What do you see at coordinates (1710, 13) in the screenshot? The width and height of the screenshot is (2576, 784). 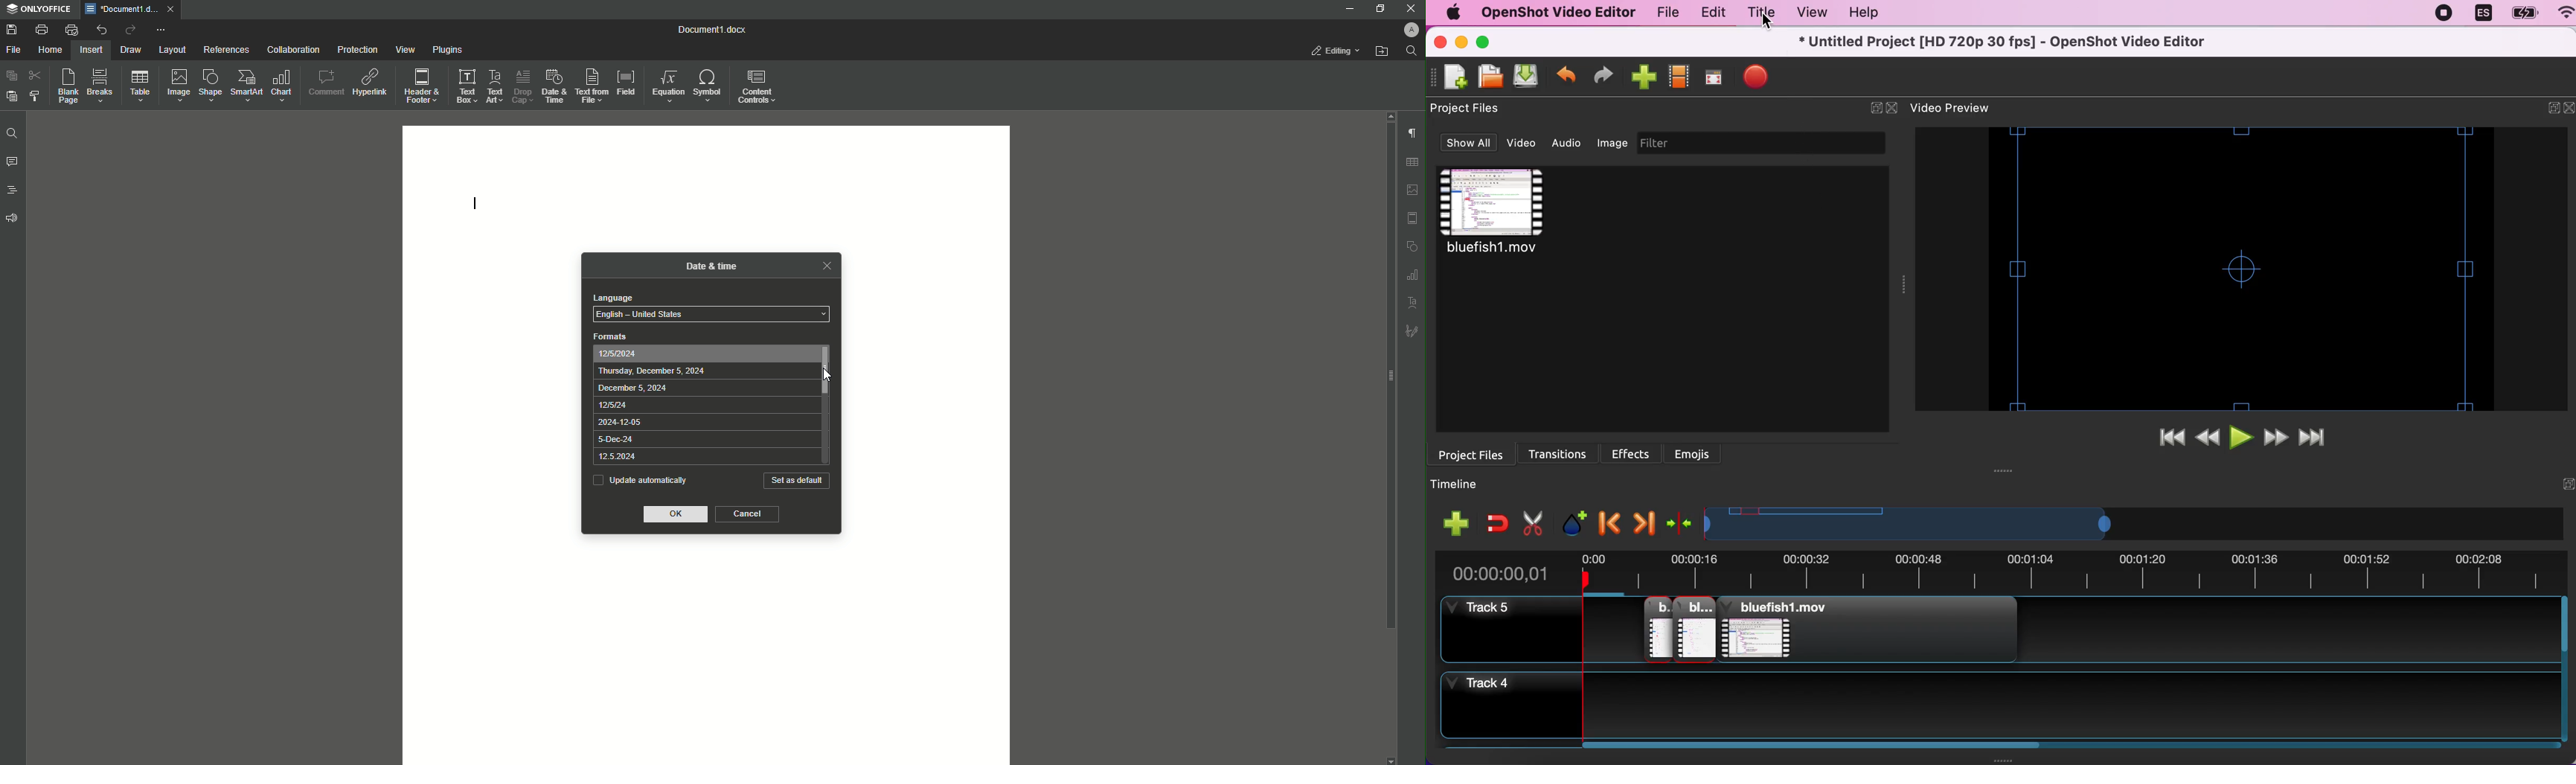 I see `edit` at bounding box center [1710, 13].